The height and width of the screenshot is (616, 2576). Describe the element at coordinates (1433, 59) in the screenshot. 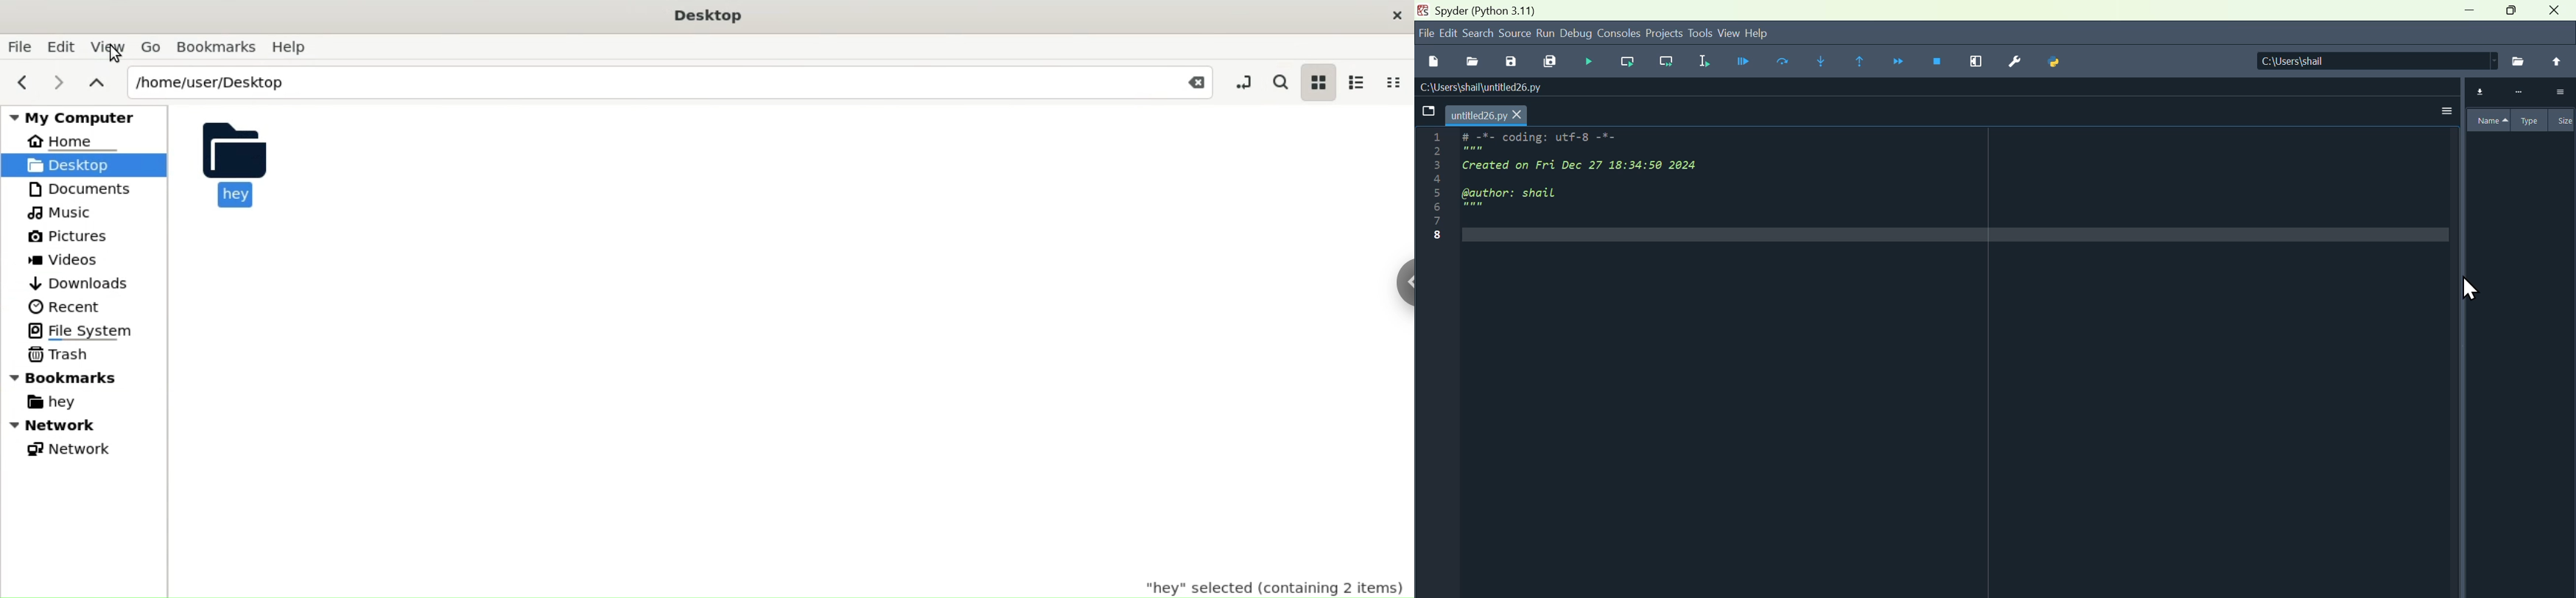

I see `New file` at that location.